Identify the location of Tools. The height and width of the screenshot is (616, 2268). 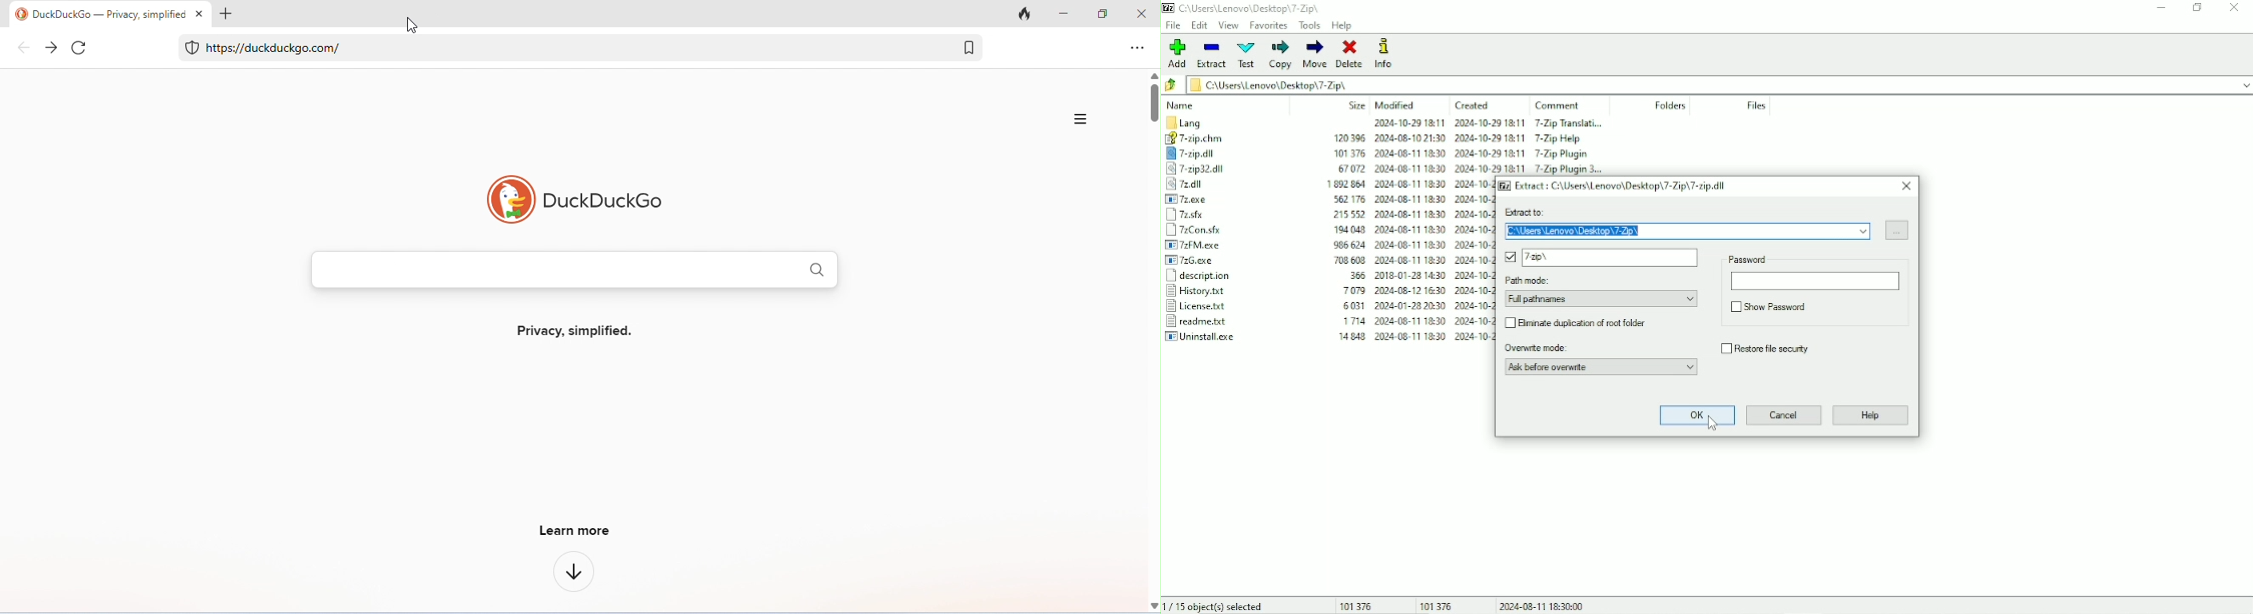
(1310, 25).